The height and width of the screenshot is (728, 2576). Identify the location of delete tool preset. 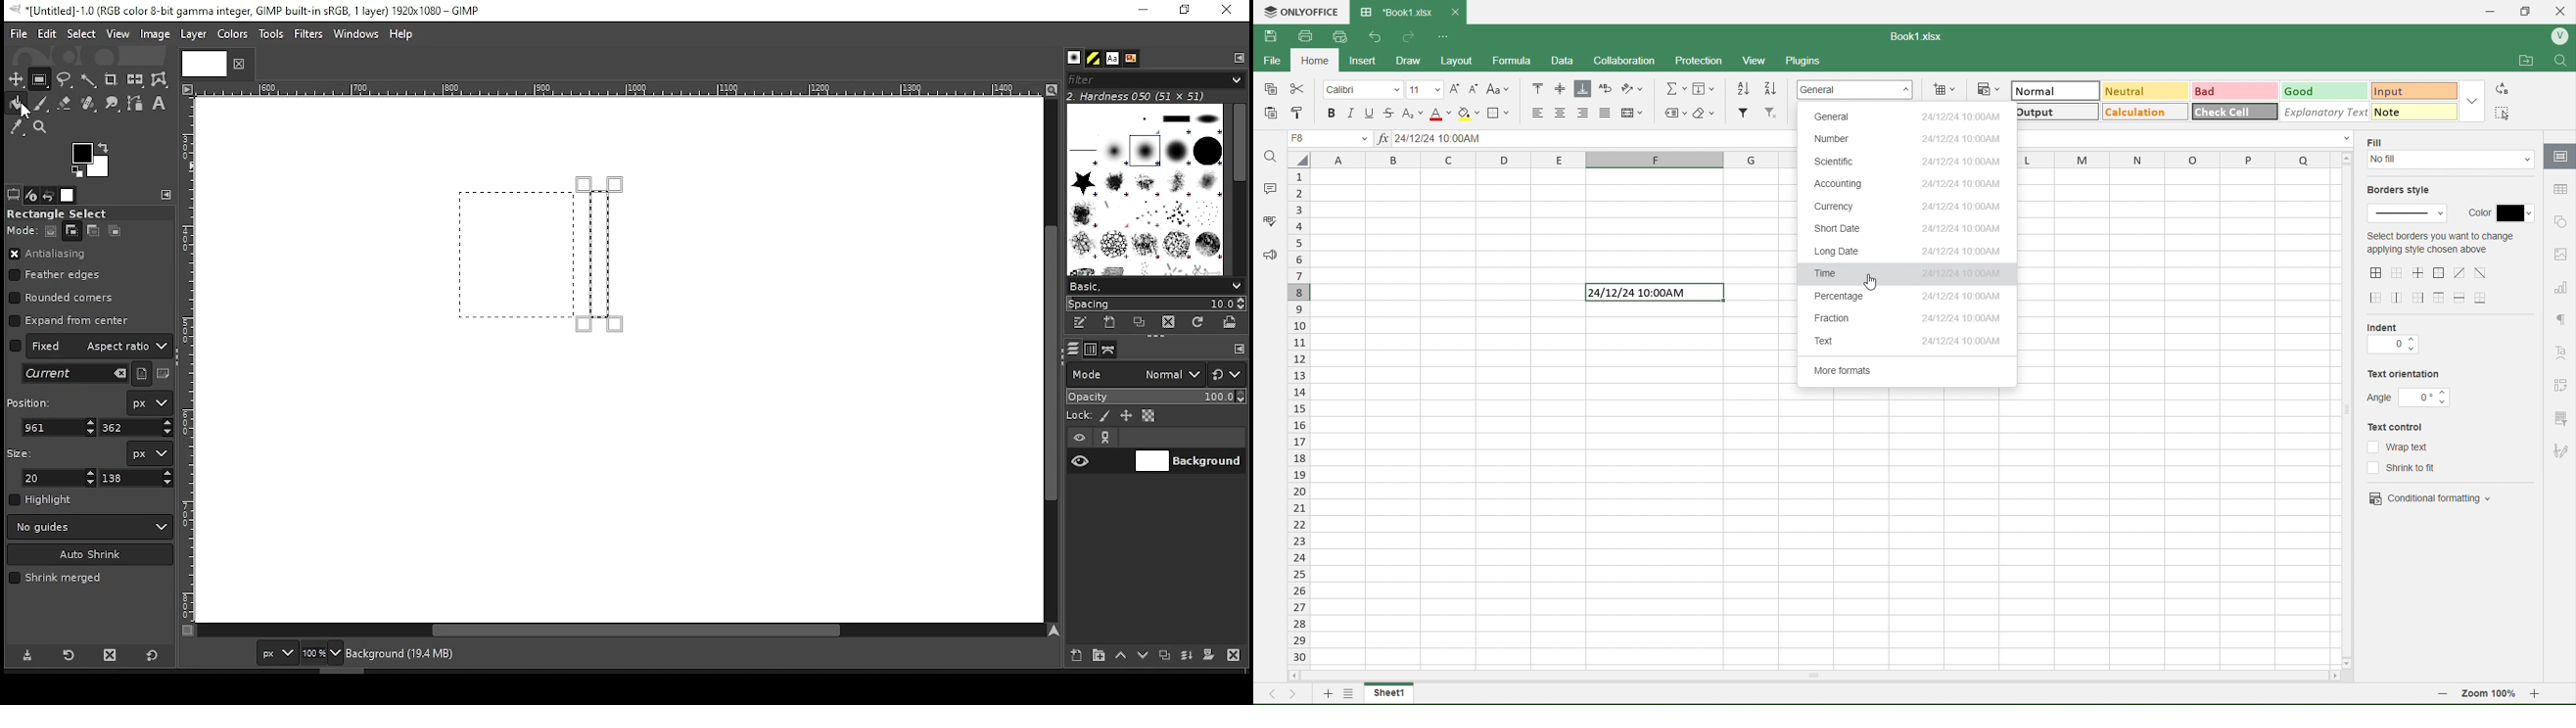
(116, 654).